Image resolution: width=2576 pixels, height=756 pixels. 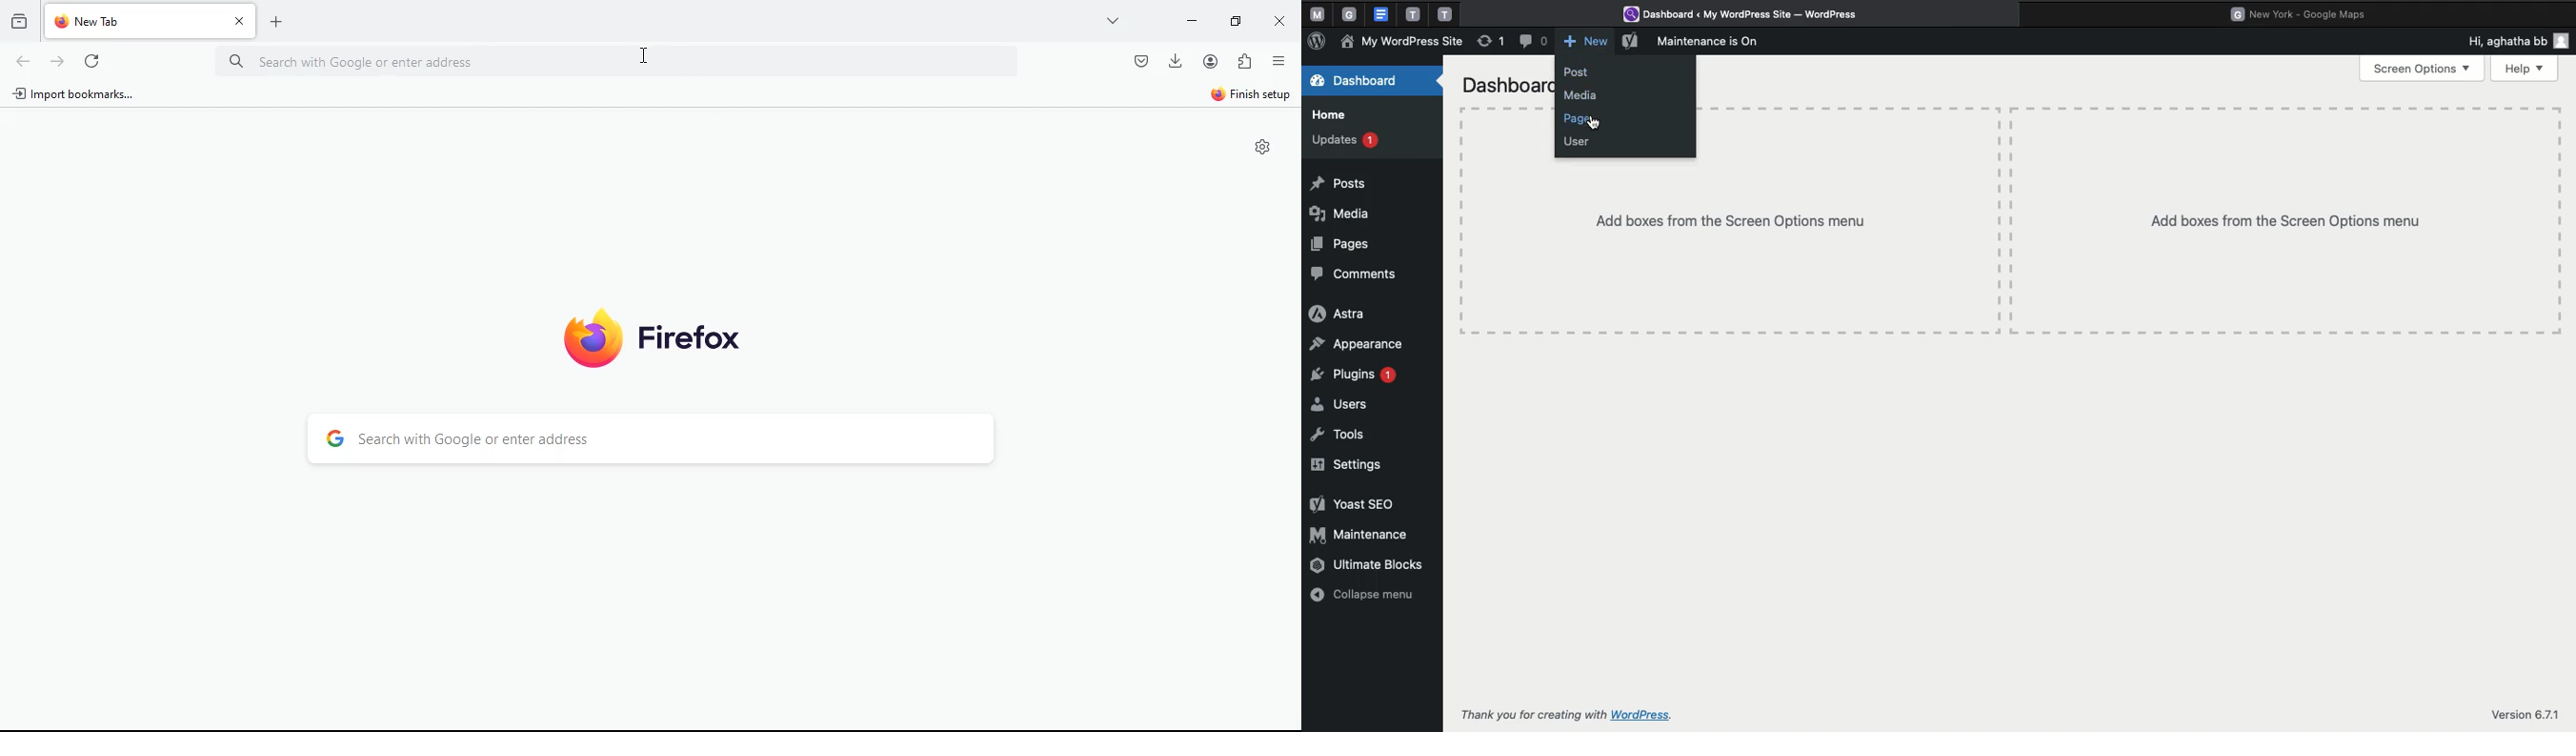 What do you see at coordinates (1581, 120) in the screenshot?
I see `Pages` at bounding box center [1581, 120].